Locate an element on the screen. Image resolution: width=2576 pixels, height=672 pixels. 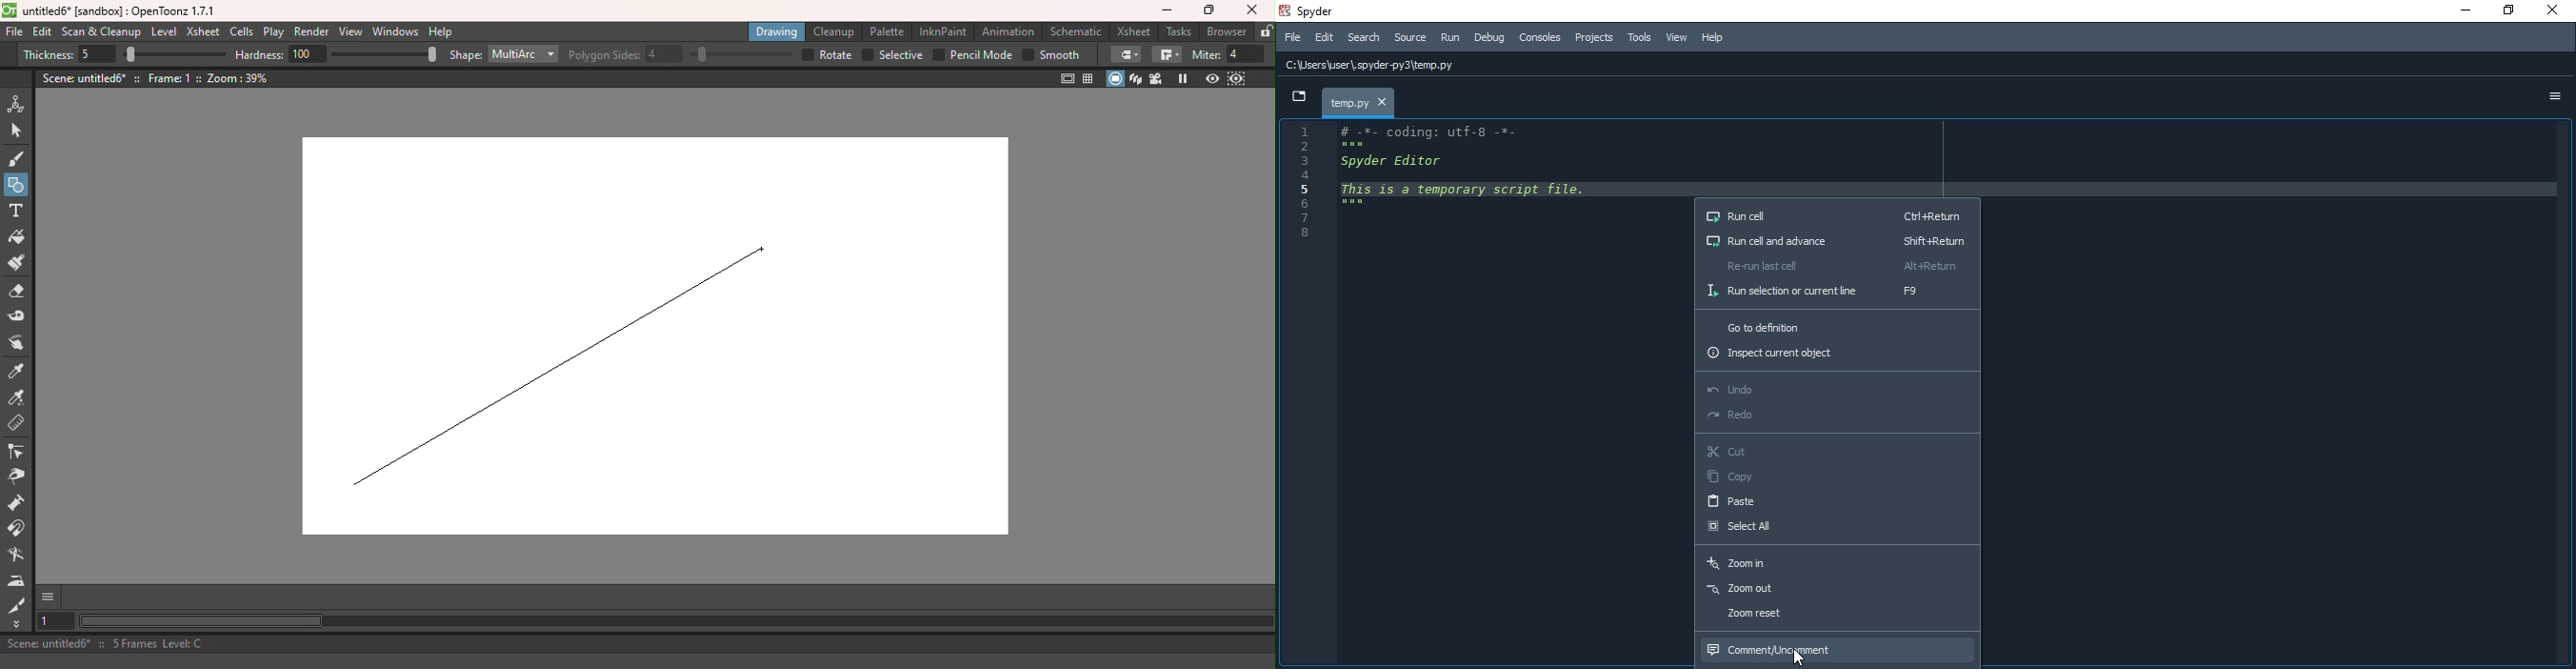
Select All is located at coordinates (1838, 530).